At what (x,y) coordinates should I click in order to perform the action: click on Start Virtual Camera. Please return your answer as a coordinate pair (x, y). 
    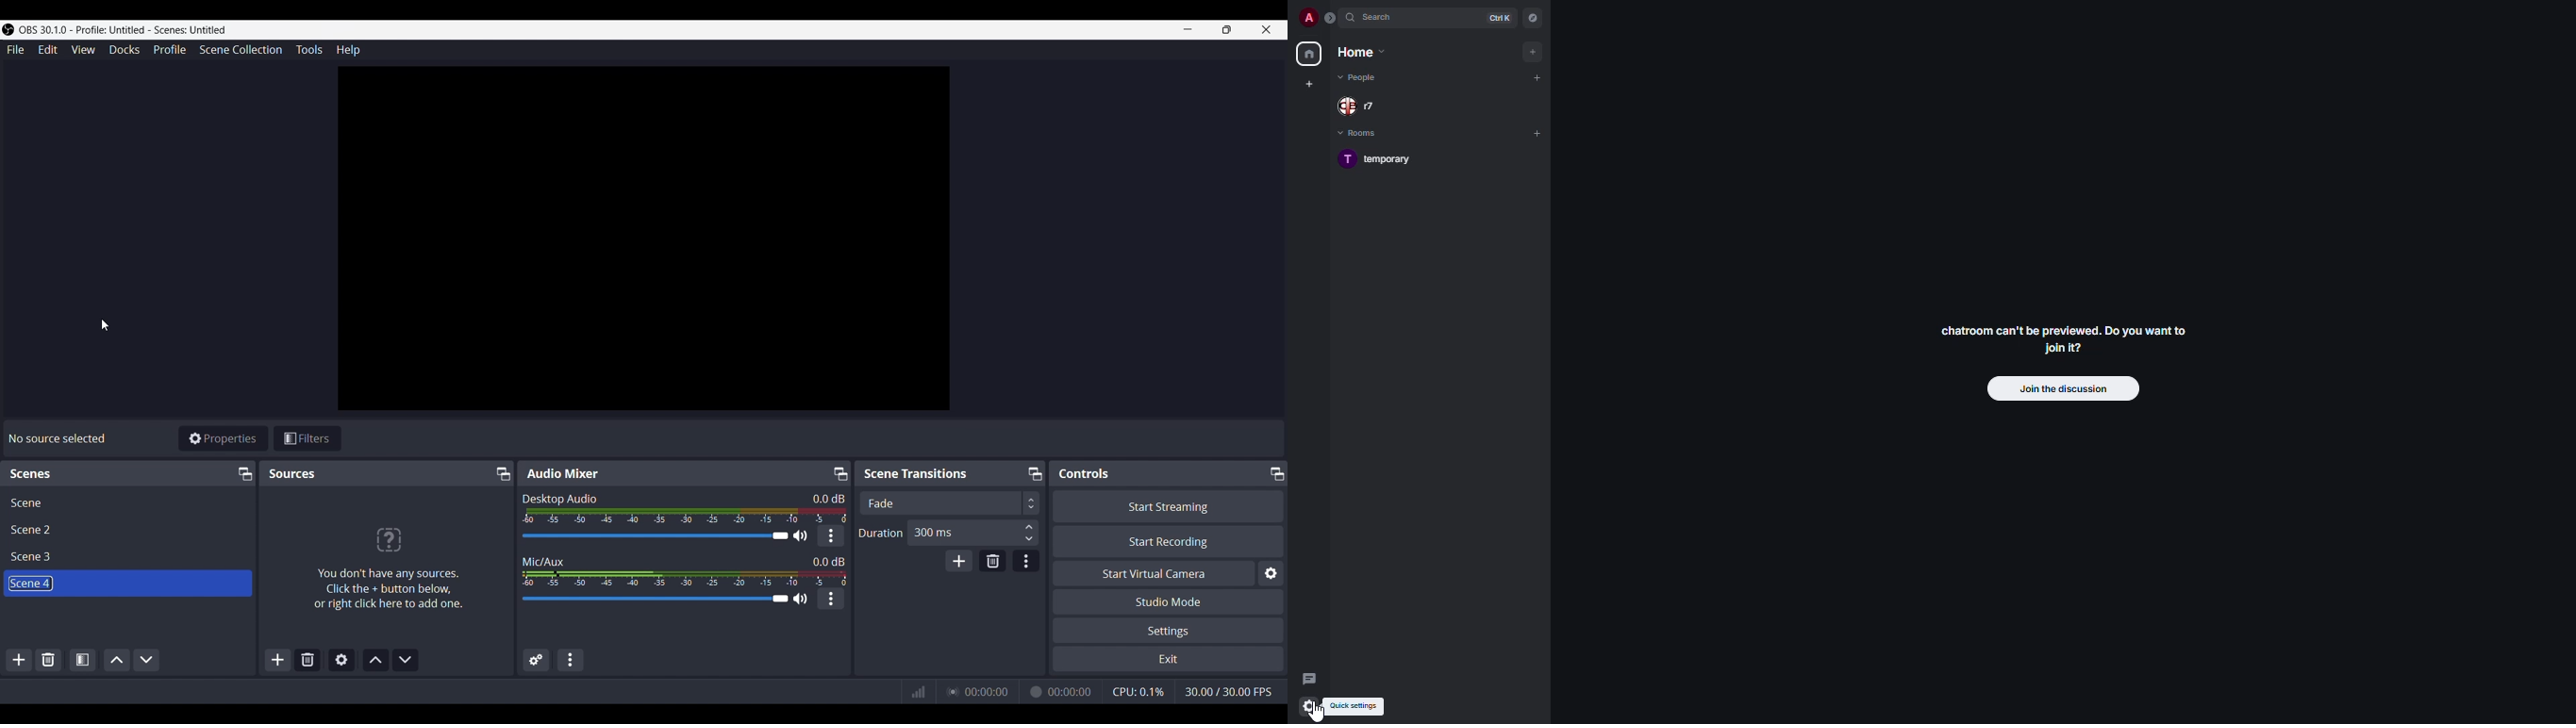
    Looking at the image, I should click on (1153, 574).